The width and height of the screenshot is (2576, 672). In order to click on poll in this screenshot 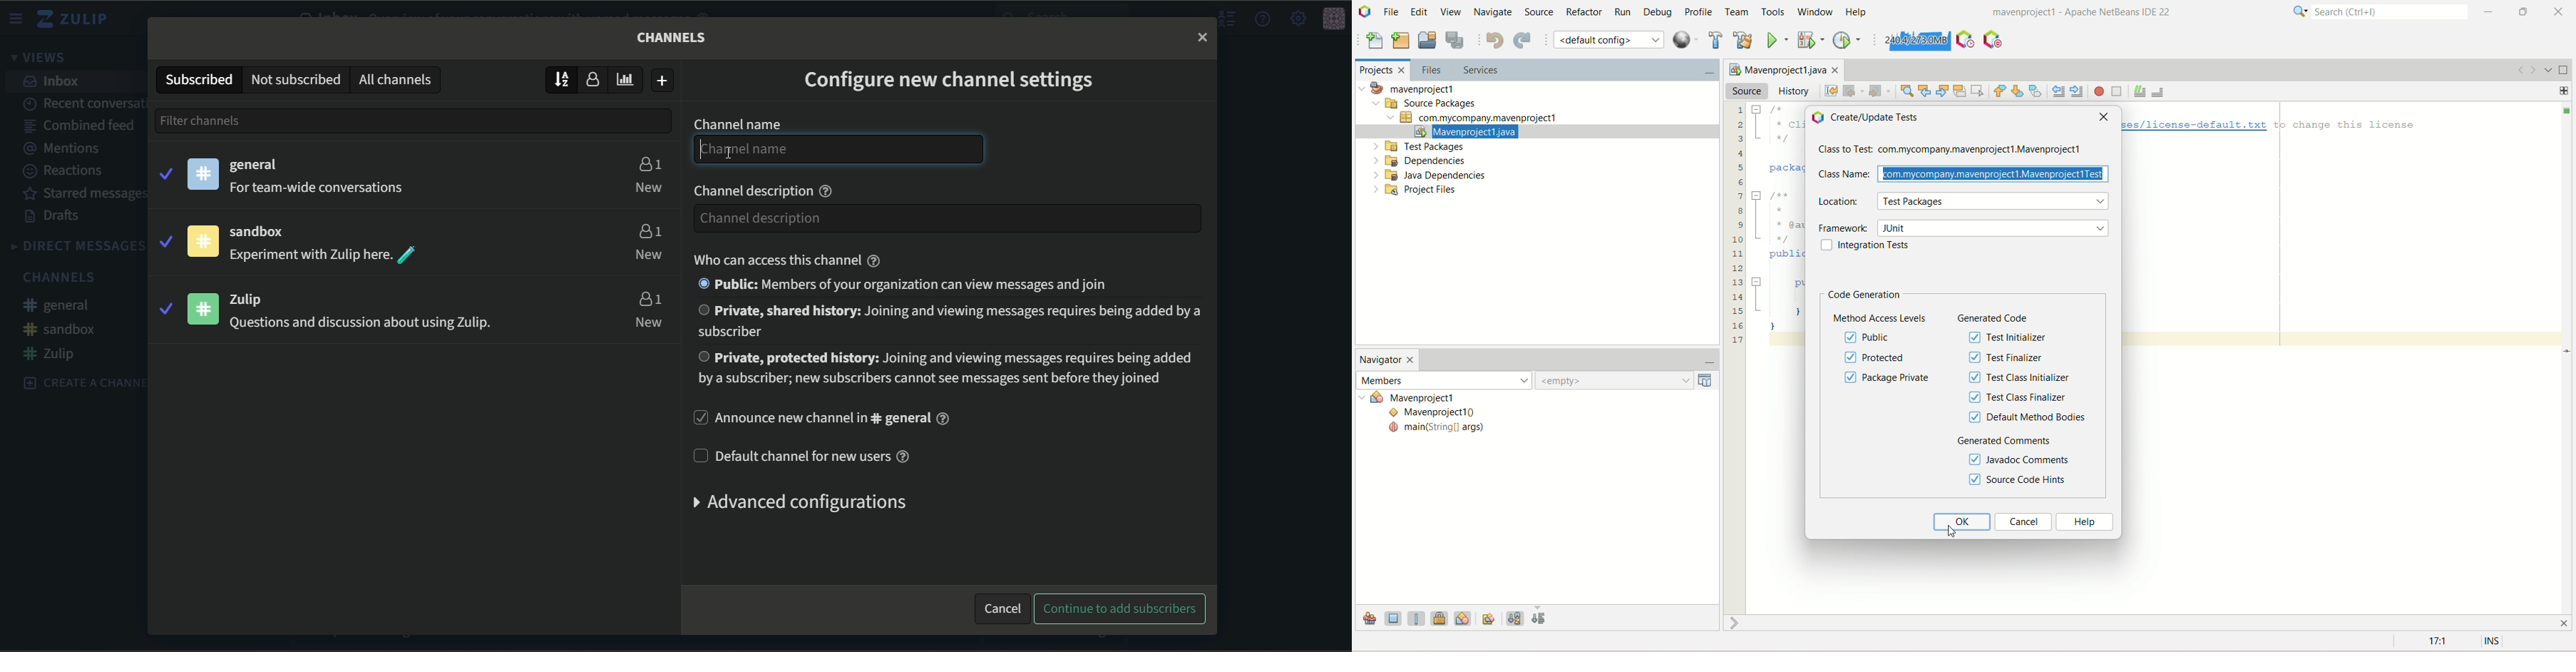, I will do `click(630, 79)`.